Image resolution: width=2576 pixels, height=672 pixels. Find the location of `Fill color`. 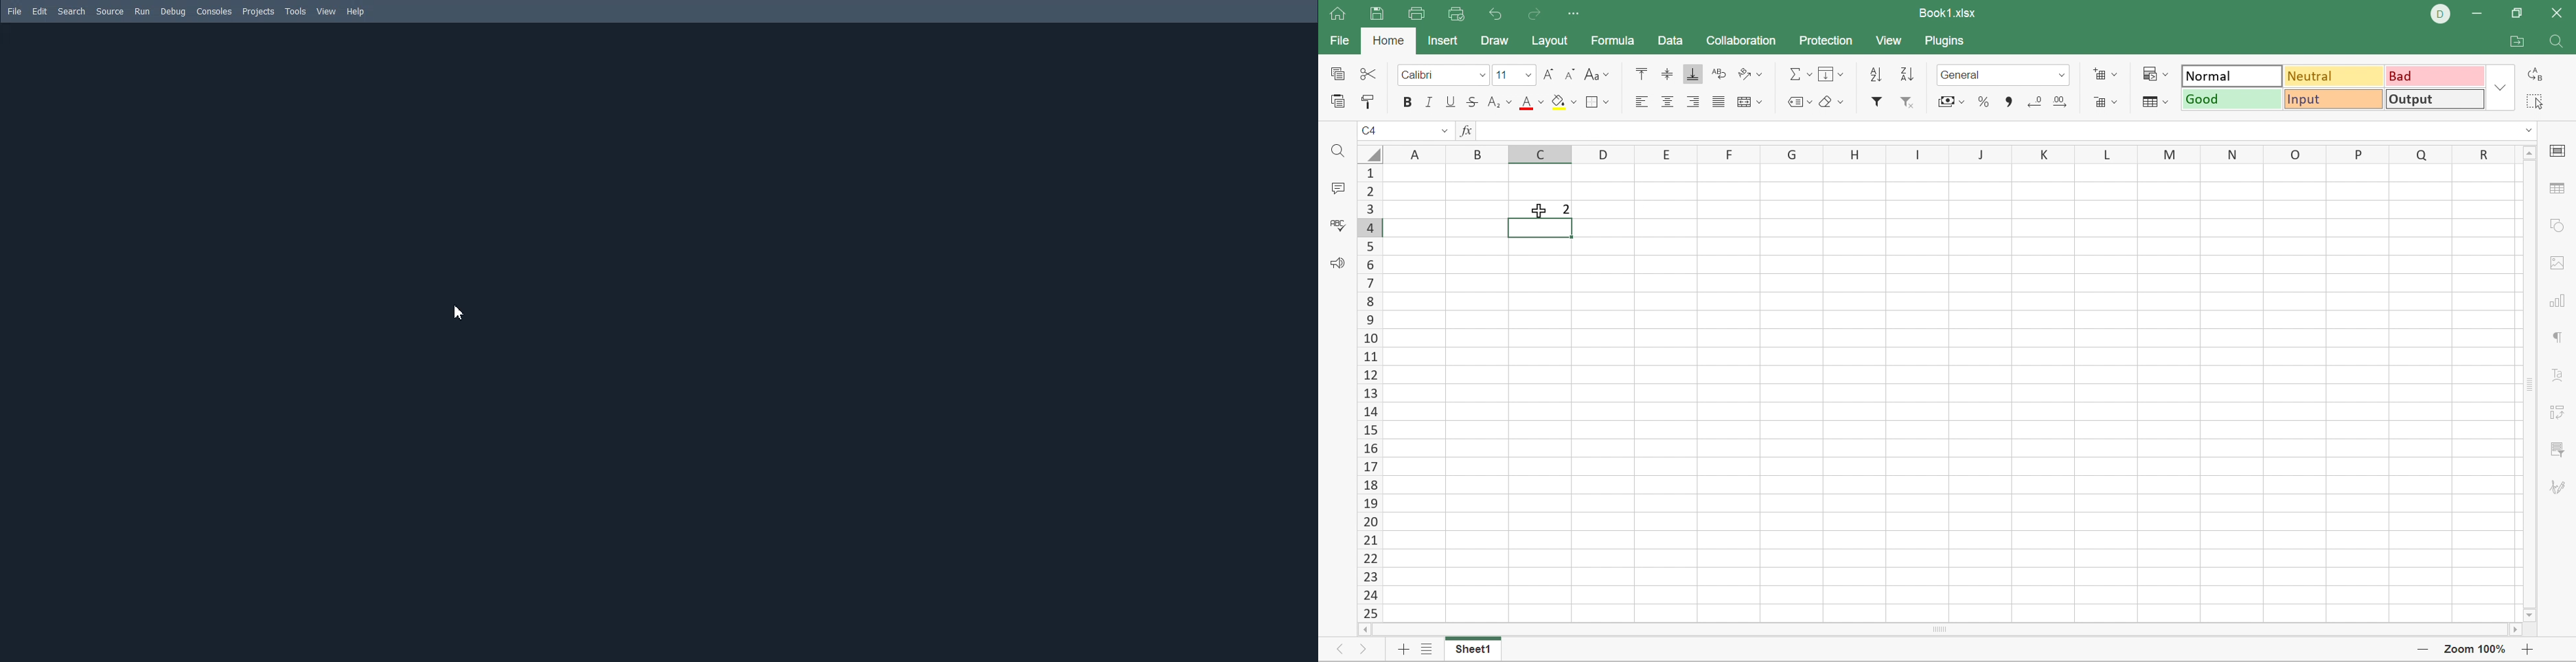

Fill color is located at coordinates (1564, 102).